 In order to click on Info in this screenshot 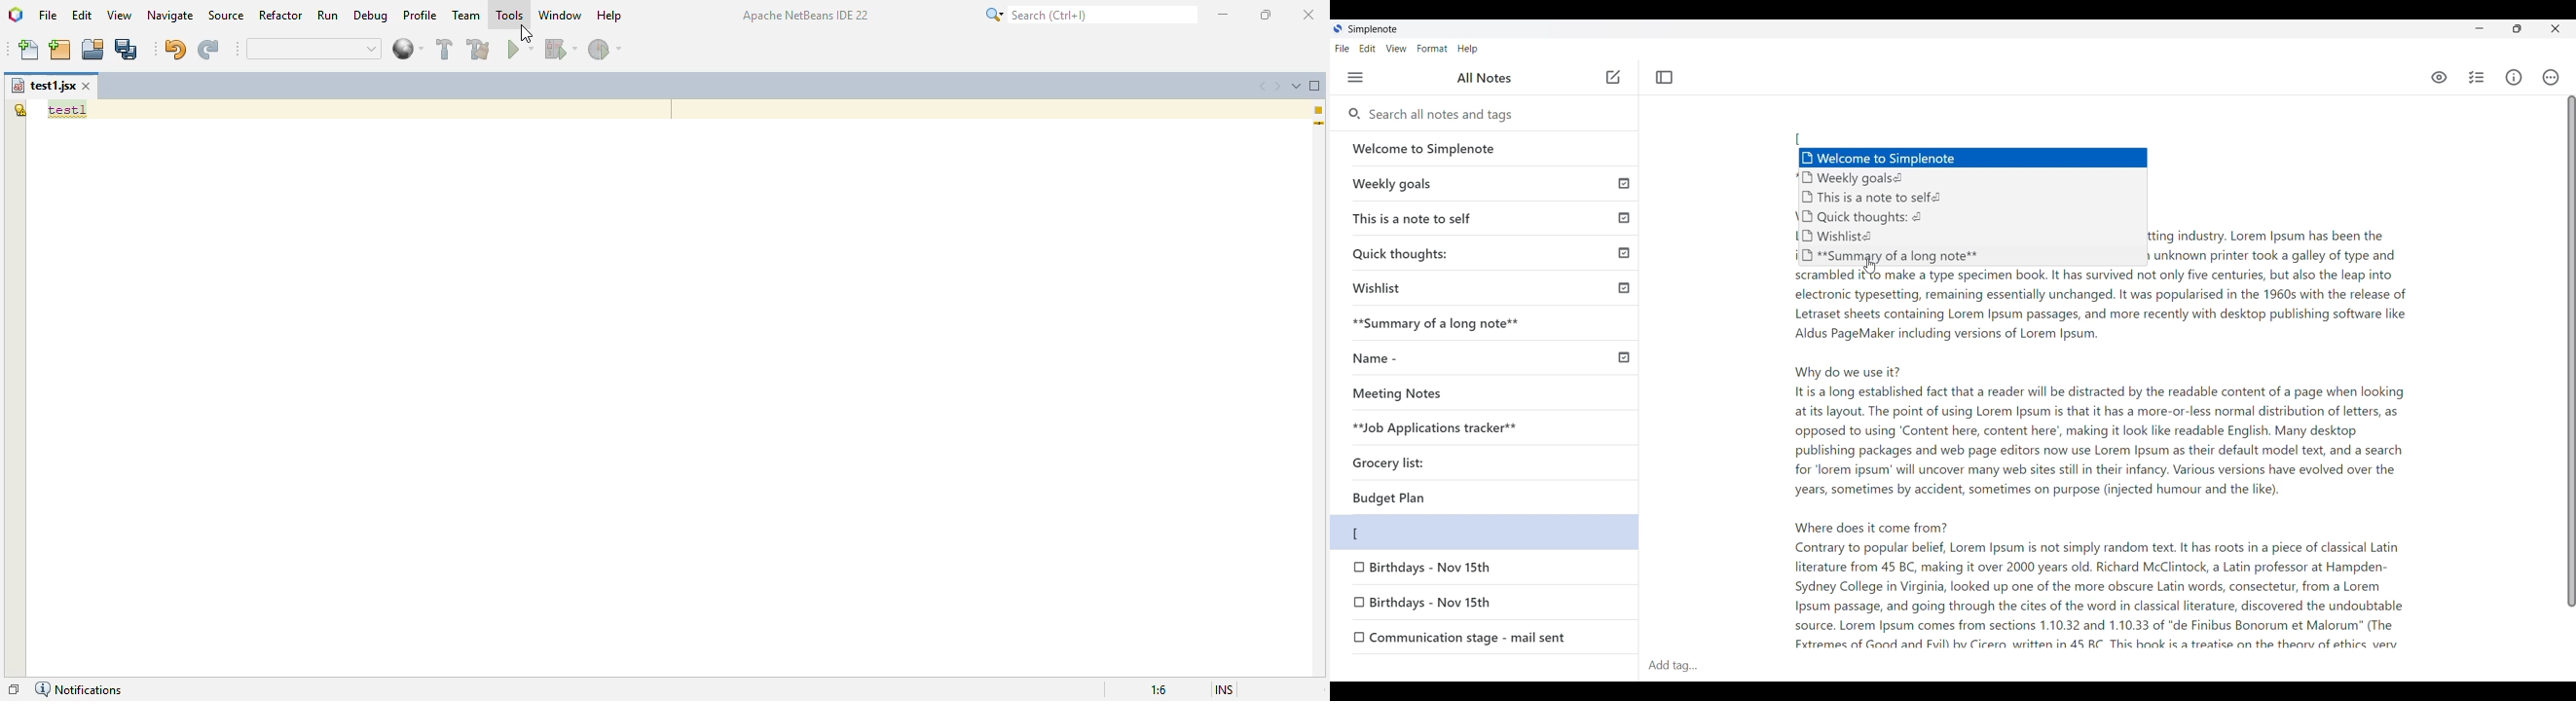, I will do `click(2514, 77)`.